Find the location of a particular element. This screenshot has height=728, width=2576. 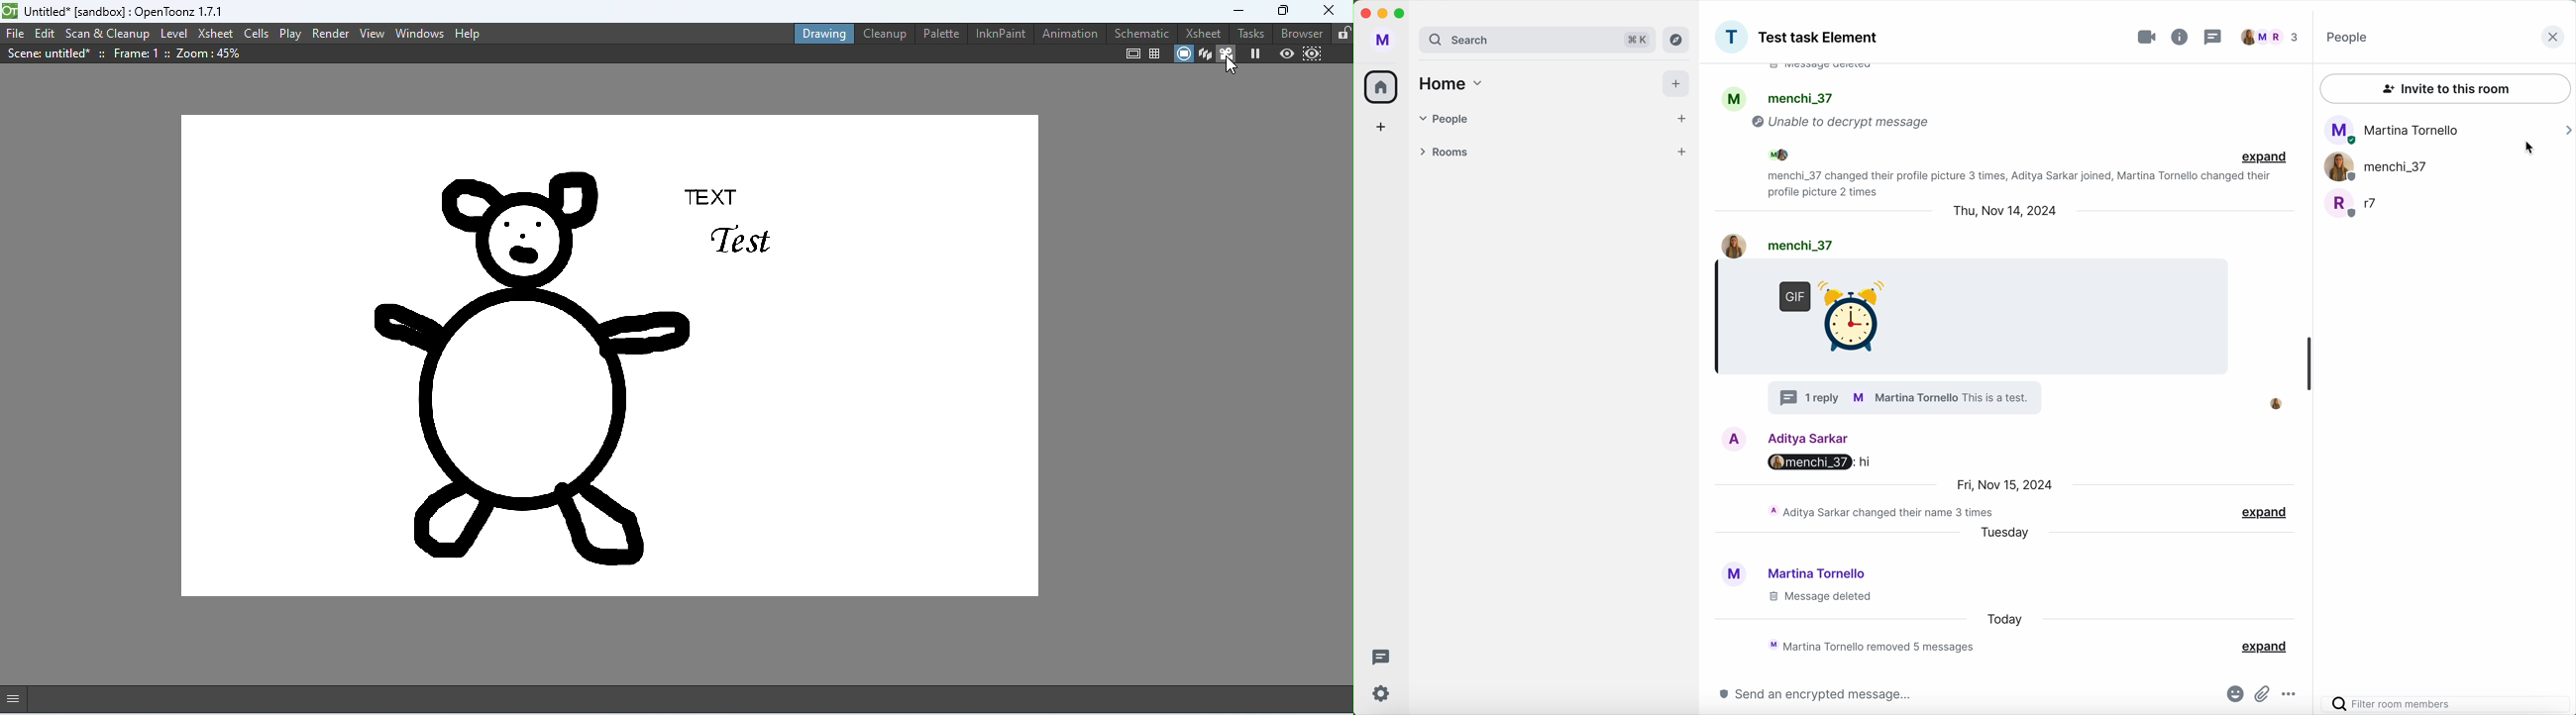

activity chat is located at coordinates (2014, 184).